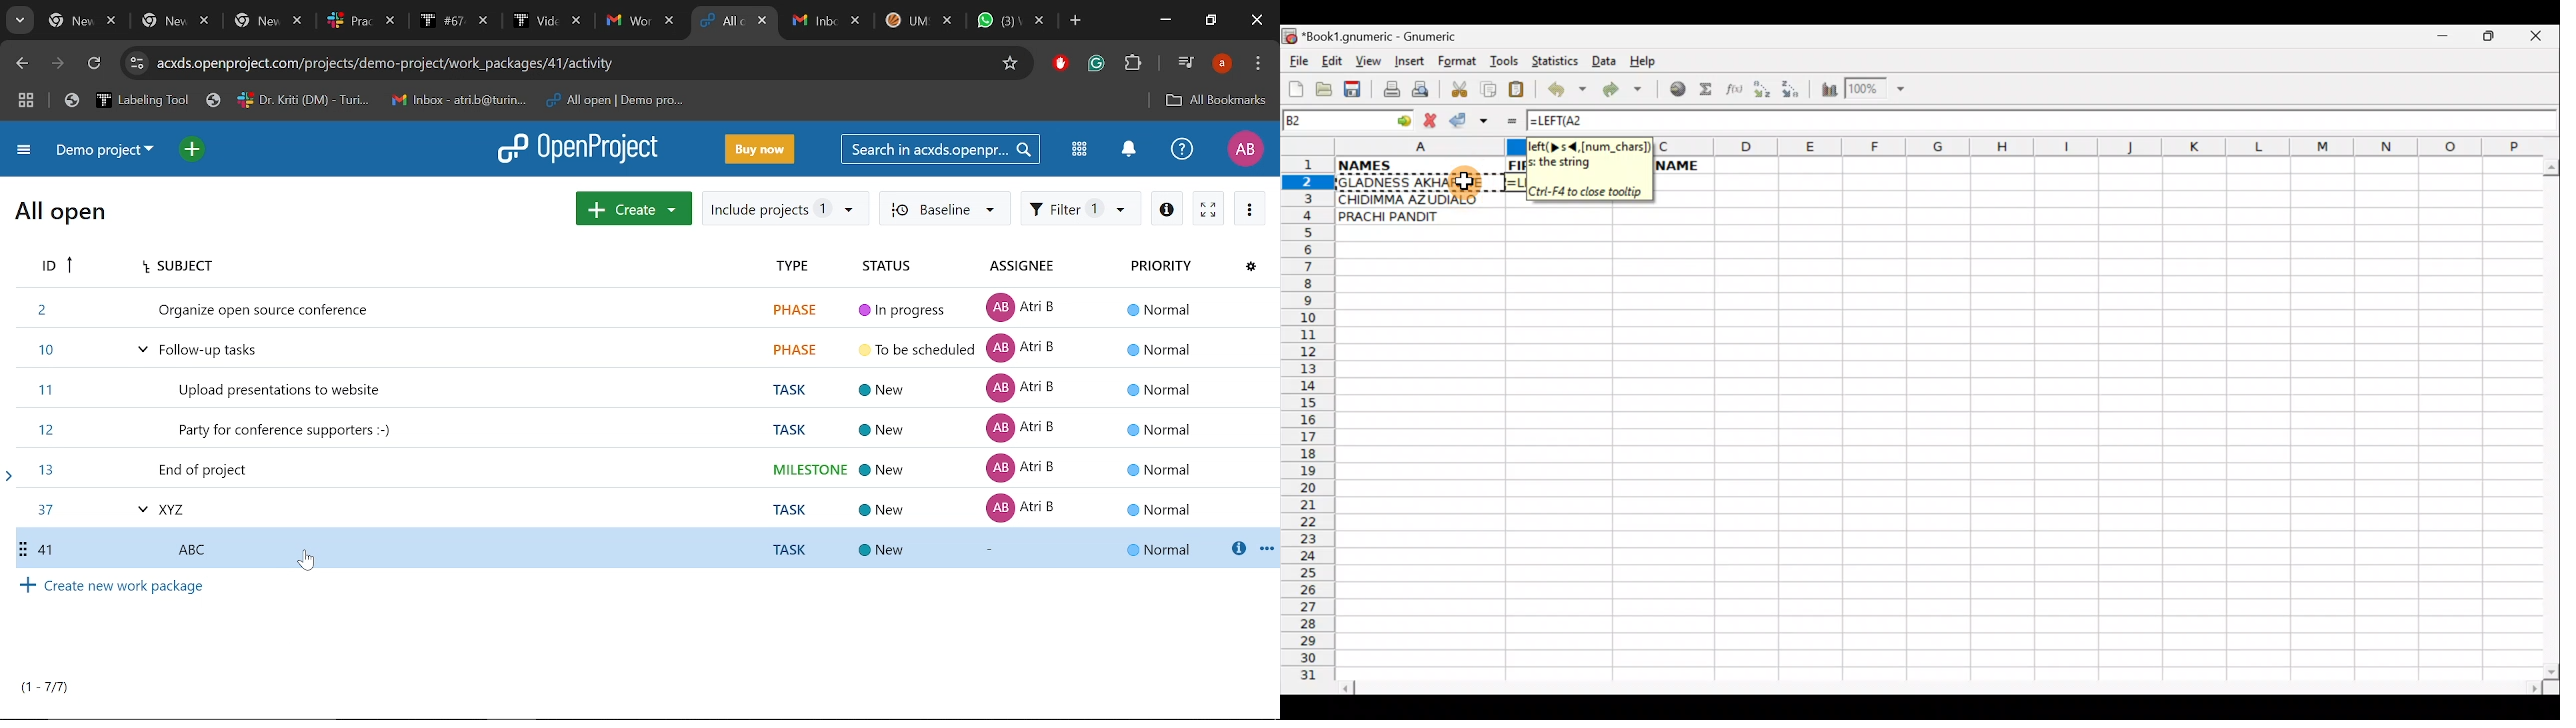 The height and width of the screenshot is (728, 2576). What do you see at coordinates (61, 65) in the screenshot?
I see `Next page` at bounding box center [61, 65].